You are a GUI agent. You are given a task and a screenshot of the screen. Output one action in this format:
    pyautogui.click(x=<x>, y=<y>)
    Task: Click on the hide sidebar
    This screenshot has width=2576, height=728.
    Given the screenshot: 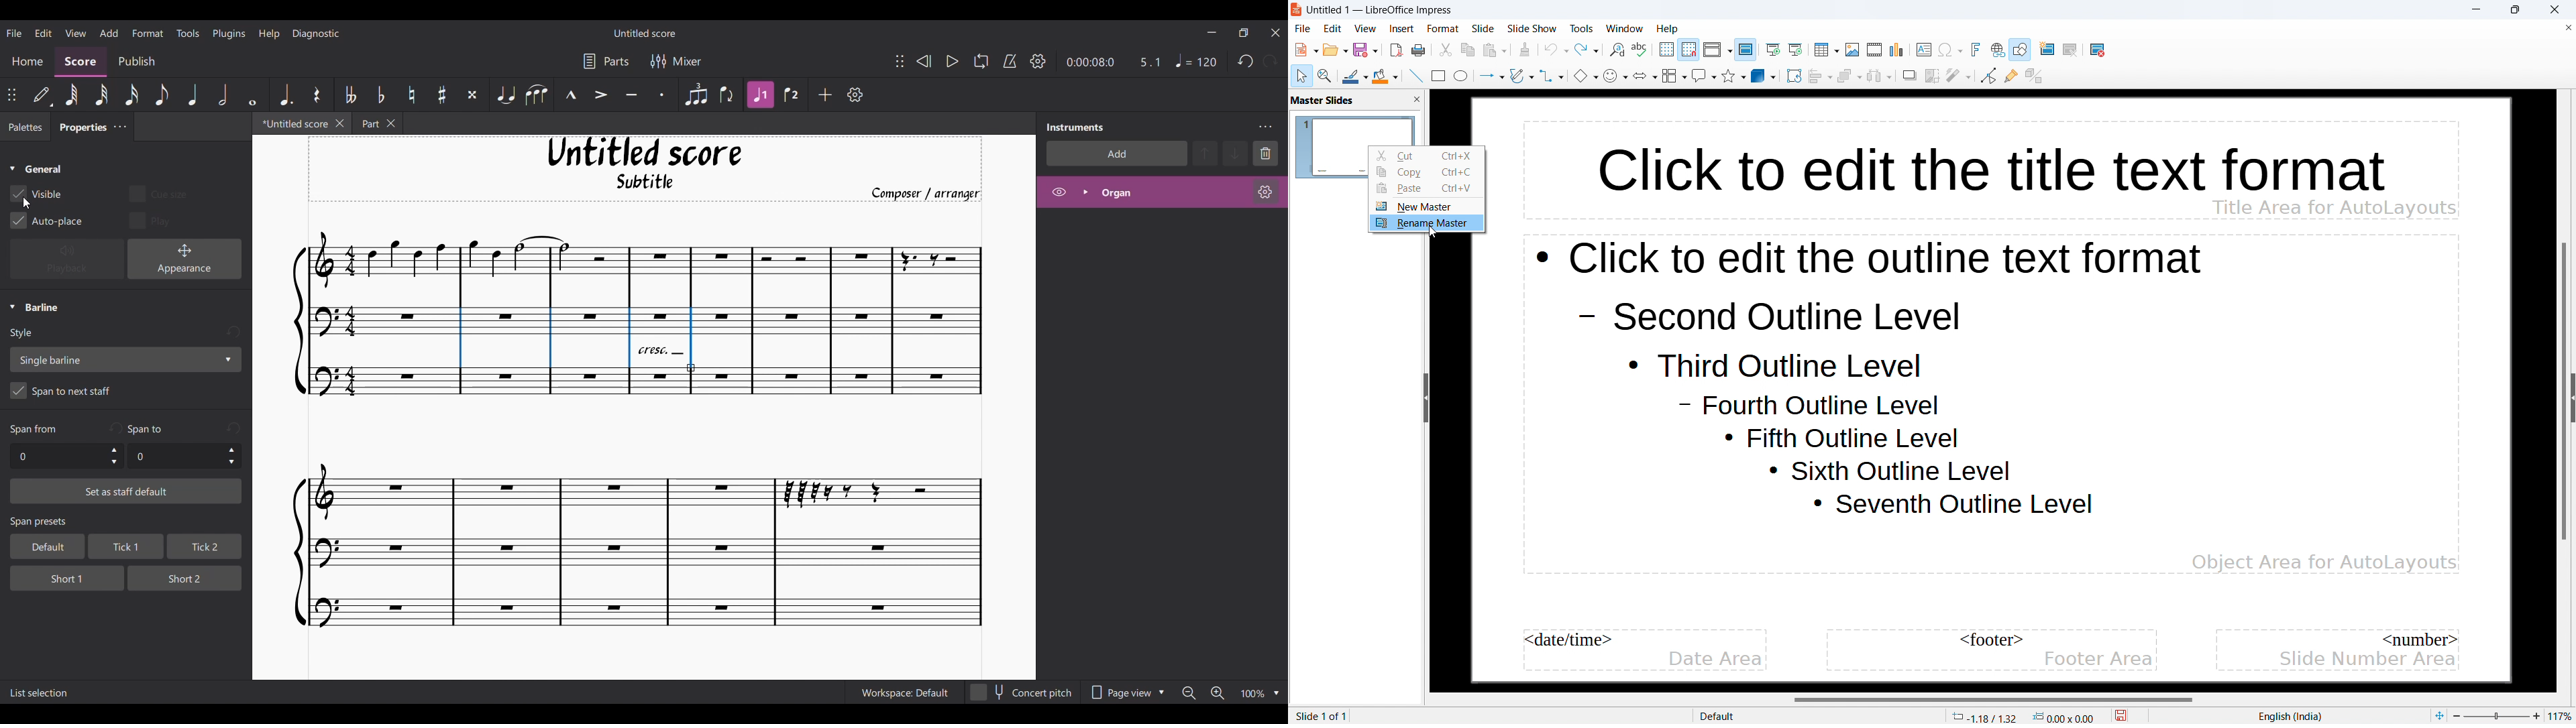 What is the action you would take?
    pyautogui.click(x=1426, y=398)
    